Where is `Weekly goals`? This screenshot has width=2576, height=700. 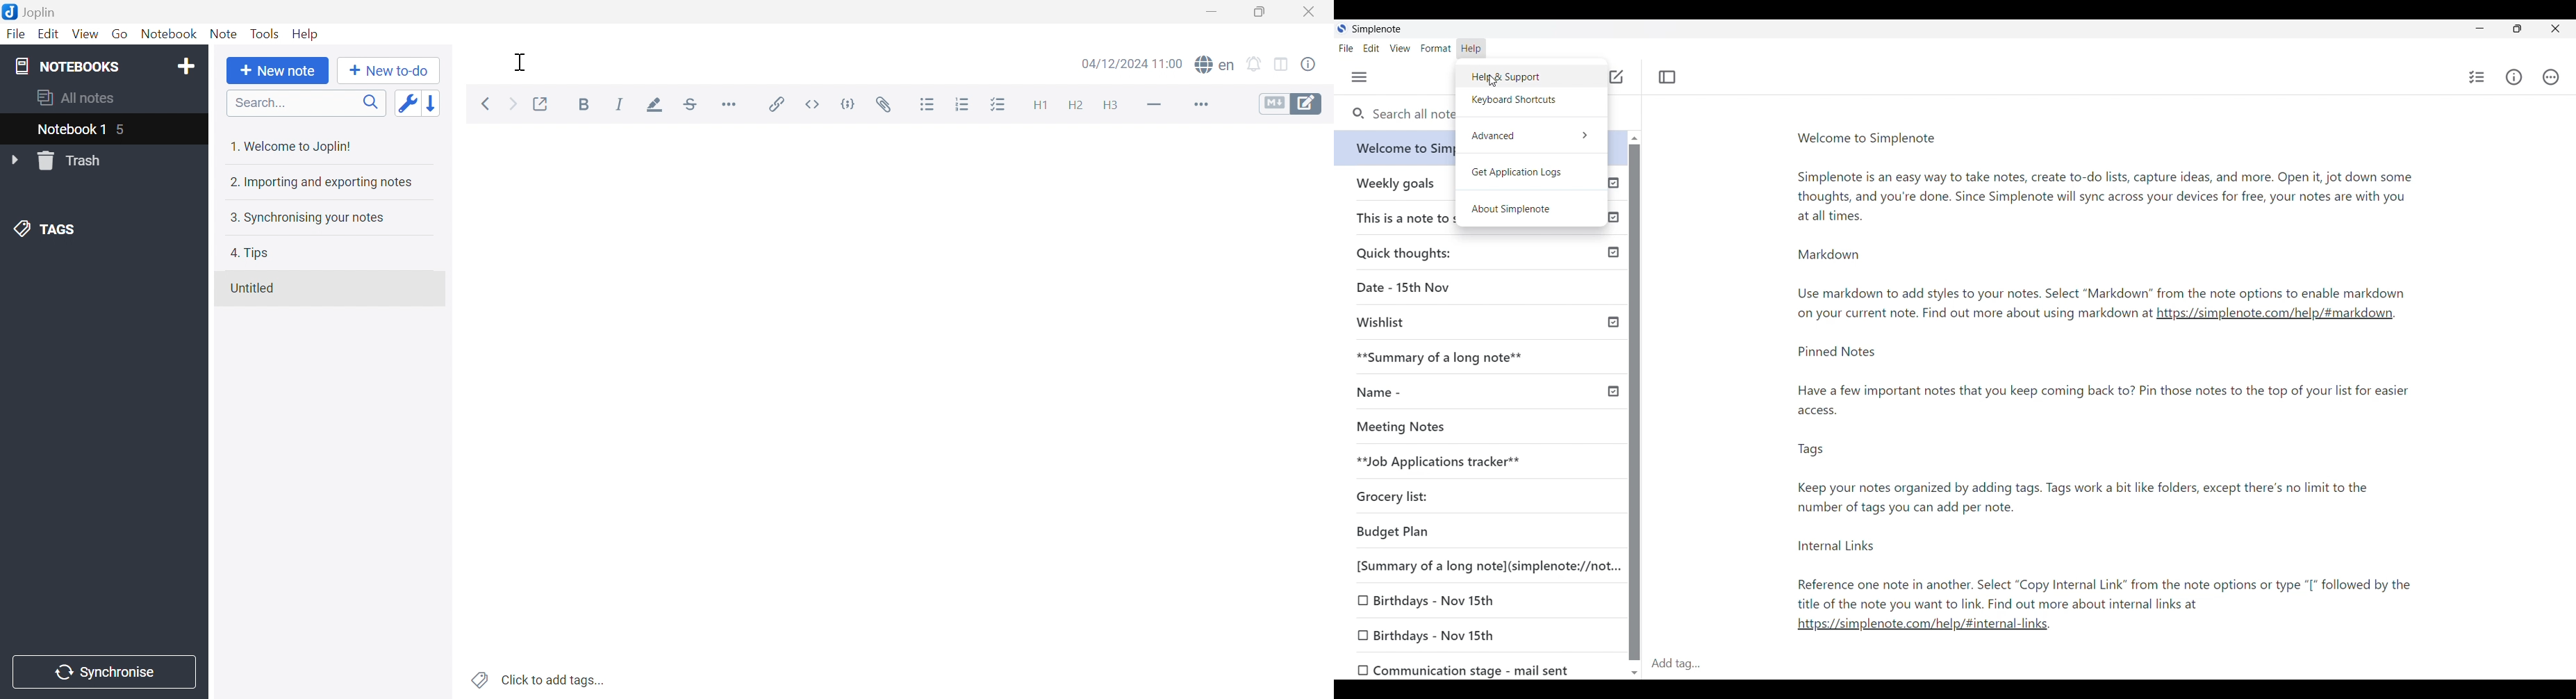
Weekly goals is located at coordinates (1390, 183).